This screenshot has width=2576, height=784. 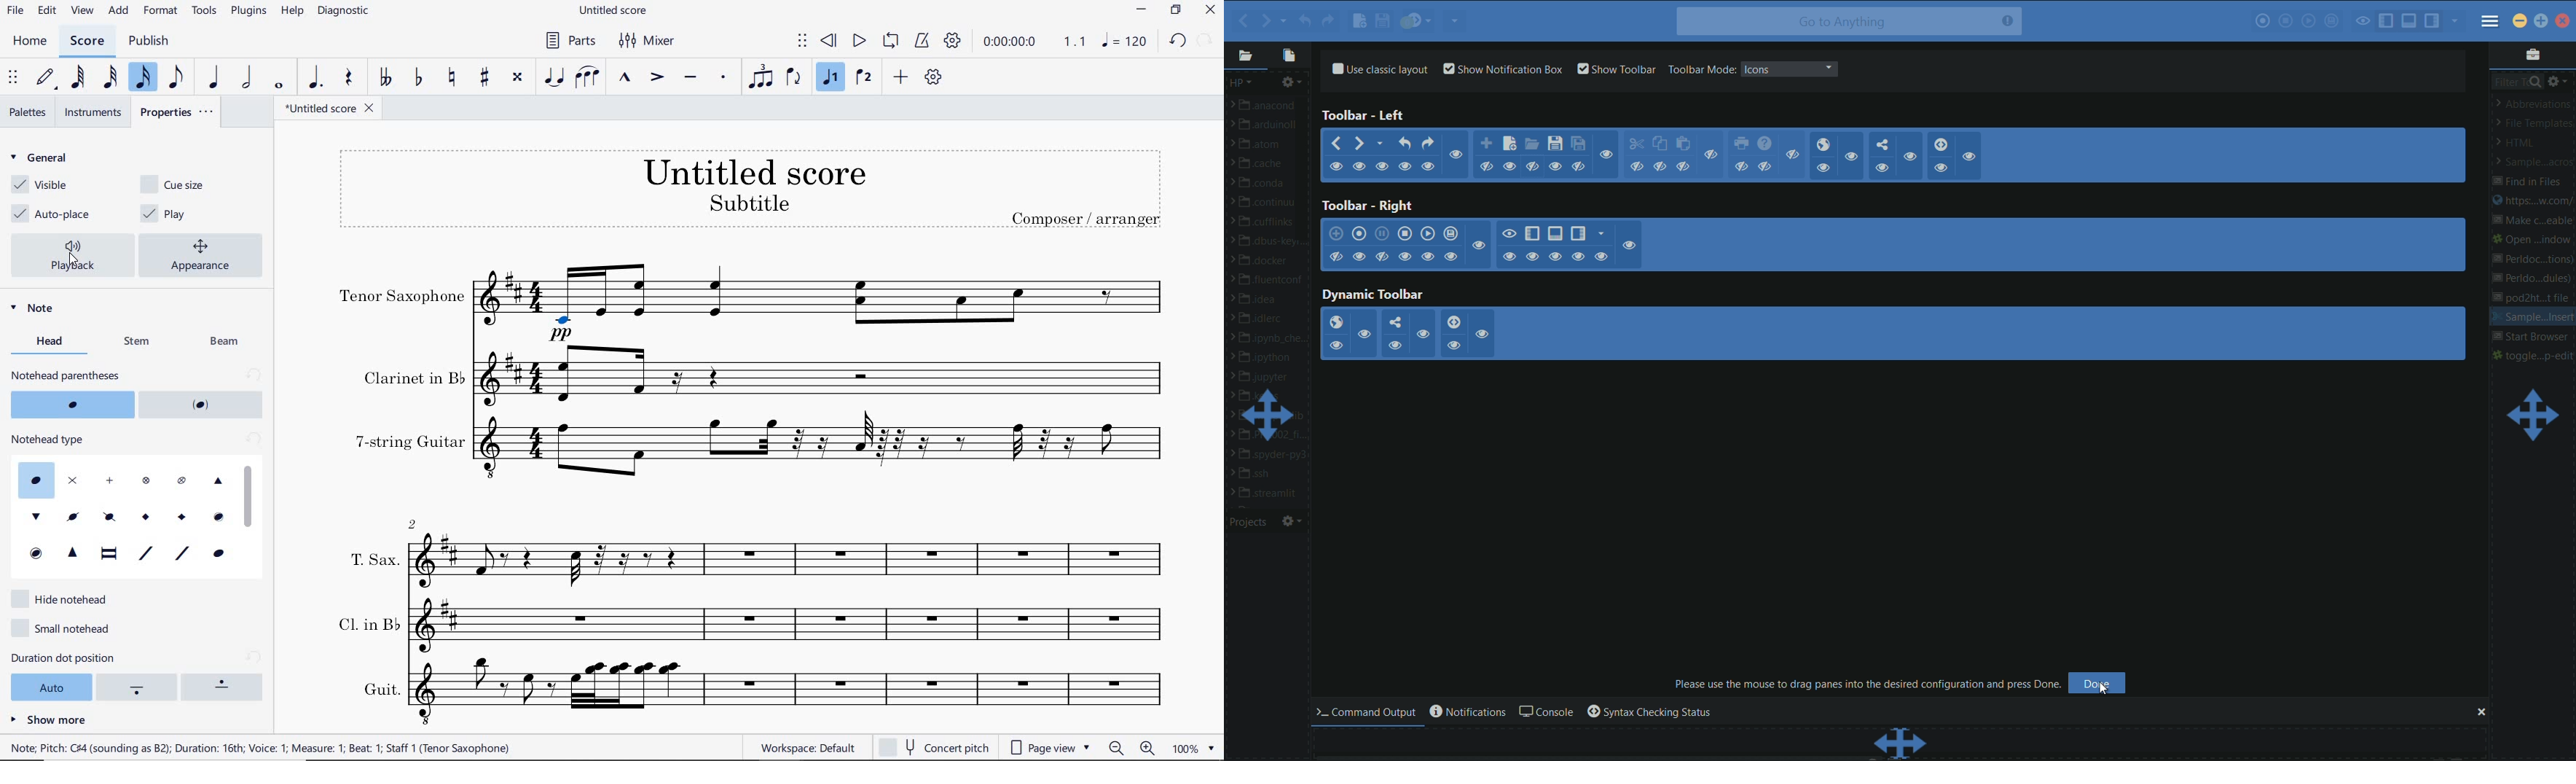 I want to click on rest, so click(x=350, y=78).